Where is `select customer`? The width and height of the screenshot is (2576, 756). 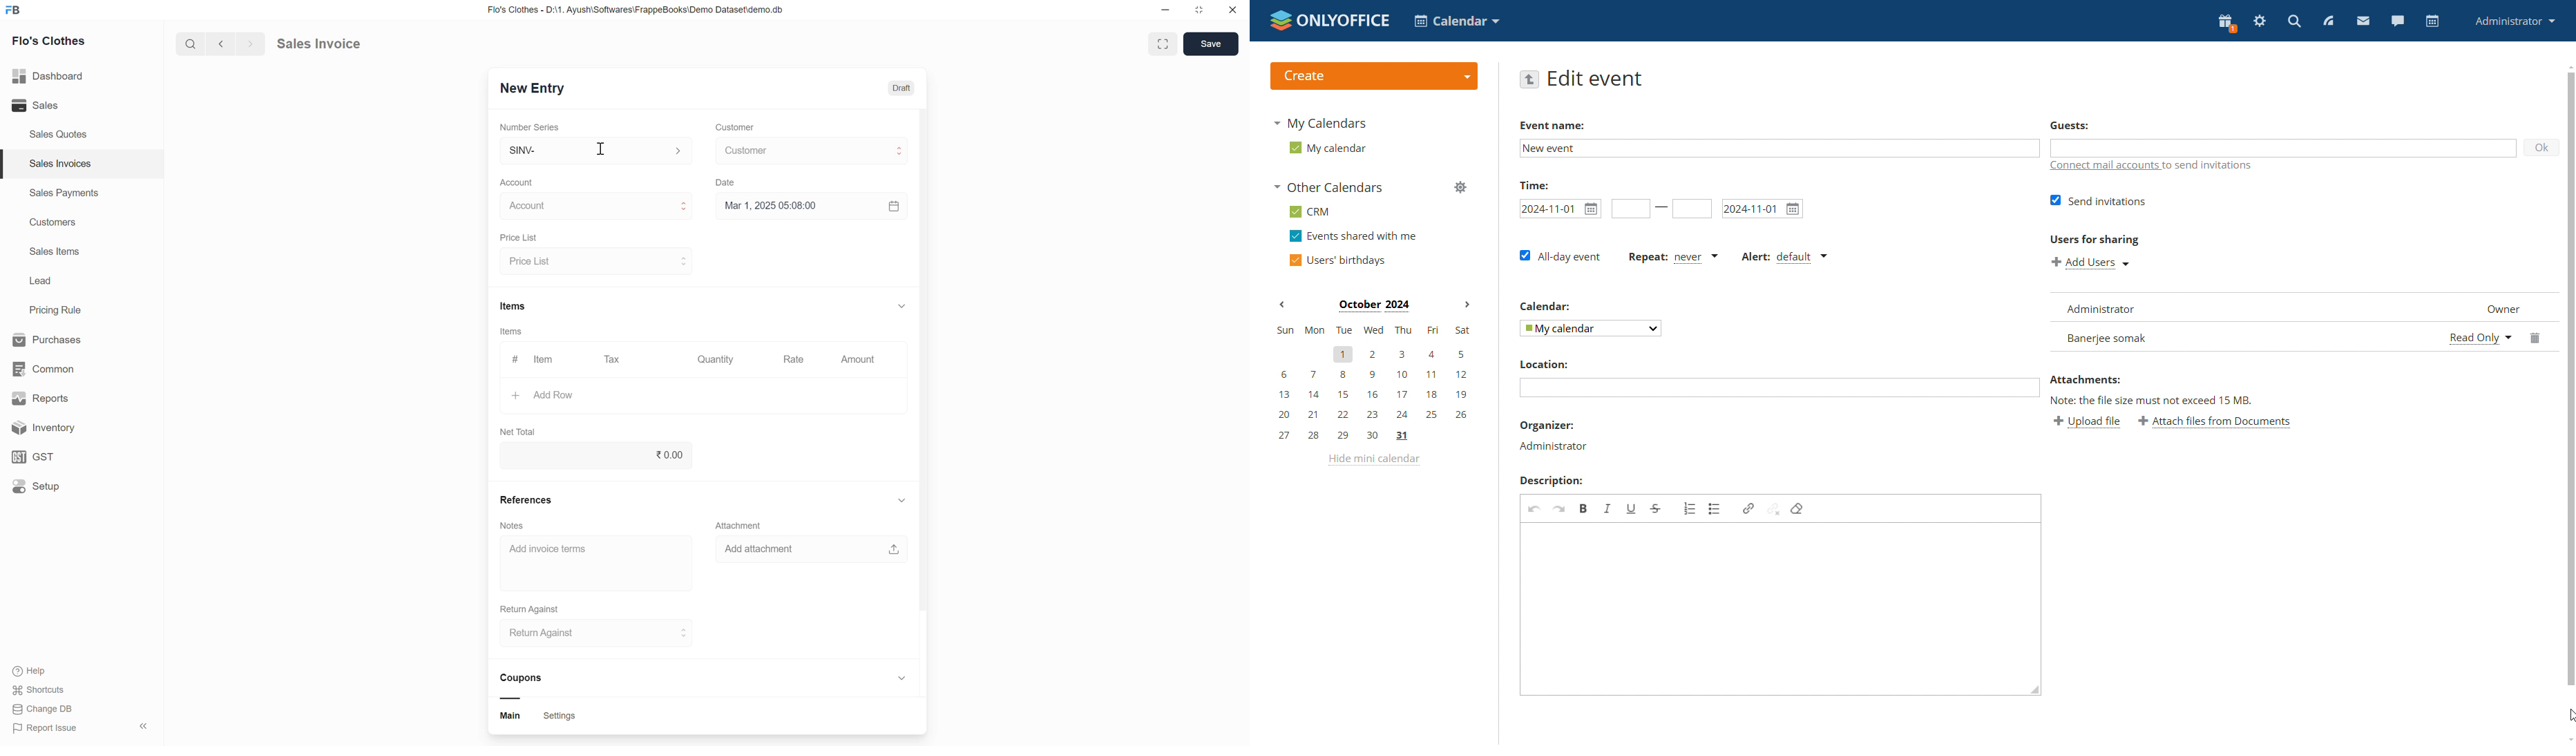
select customer is located at coordinates (809, 152).